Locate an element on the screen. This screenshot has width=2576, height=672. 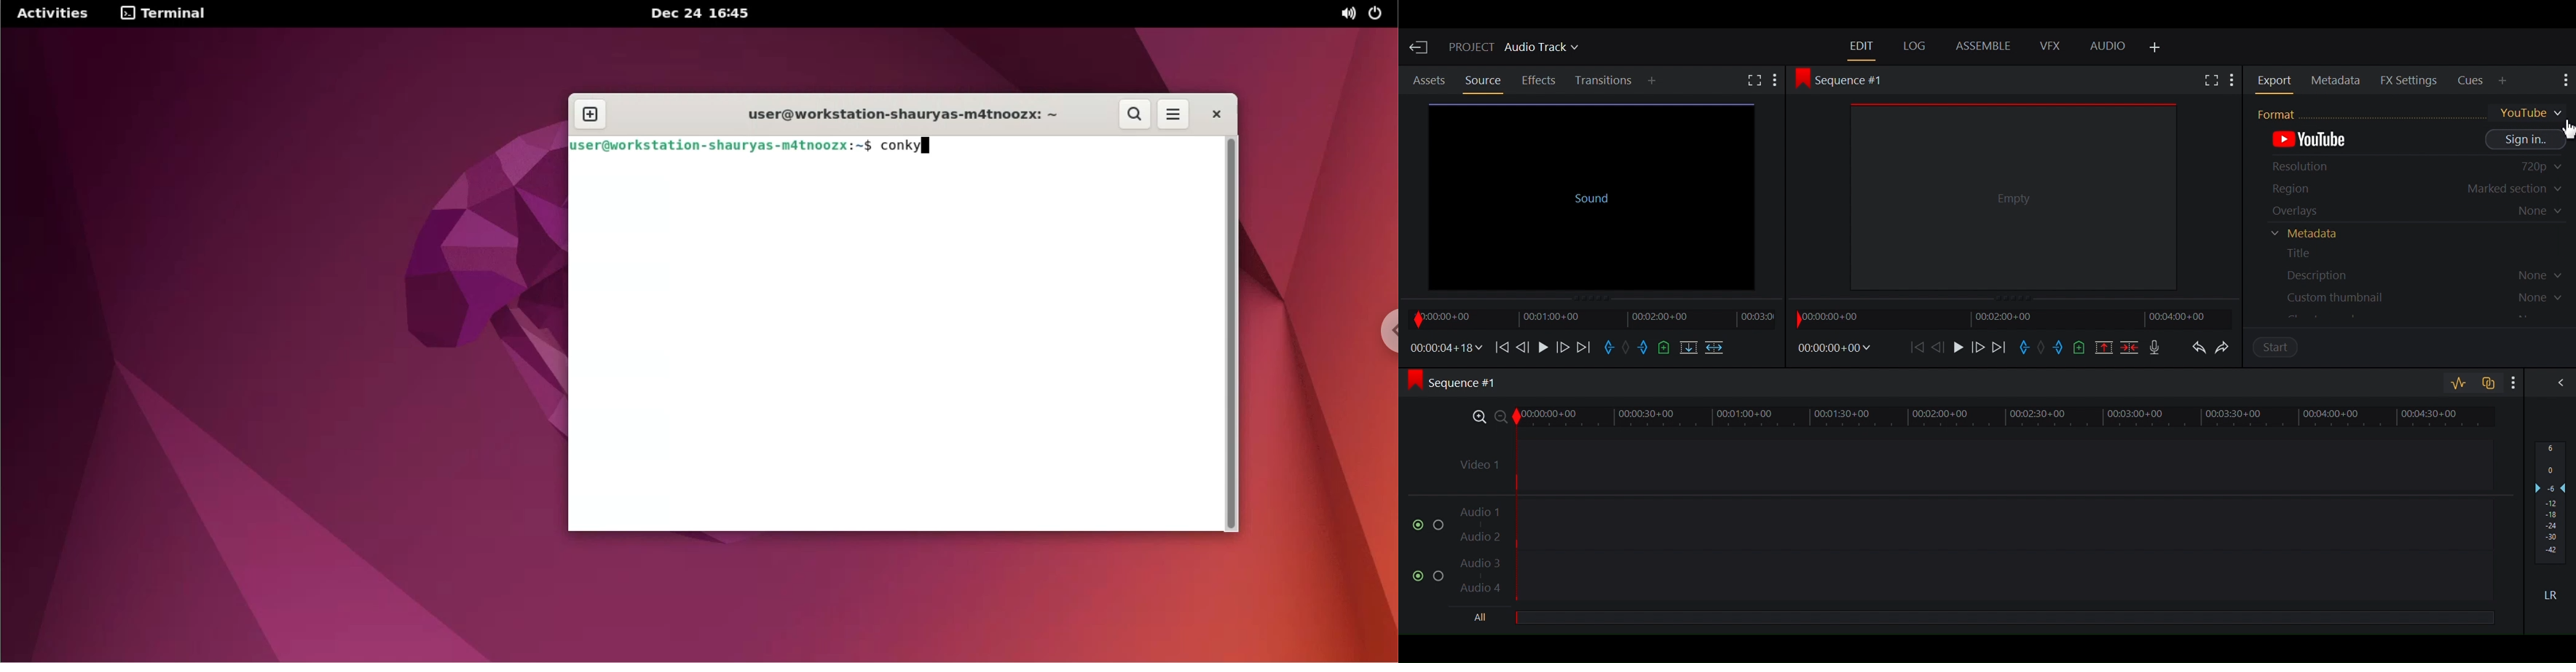
Video Track is located at coordinates (1973, 460).